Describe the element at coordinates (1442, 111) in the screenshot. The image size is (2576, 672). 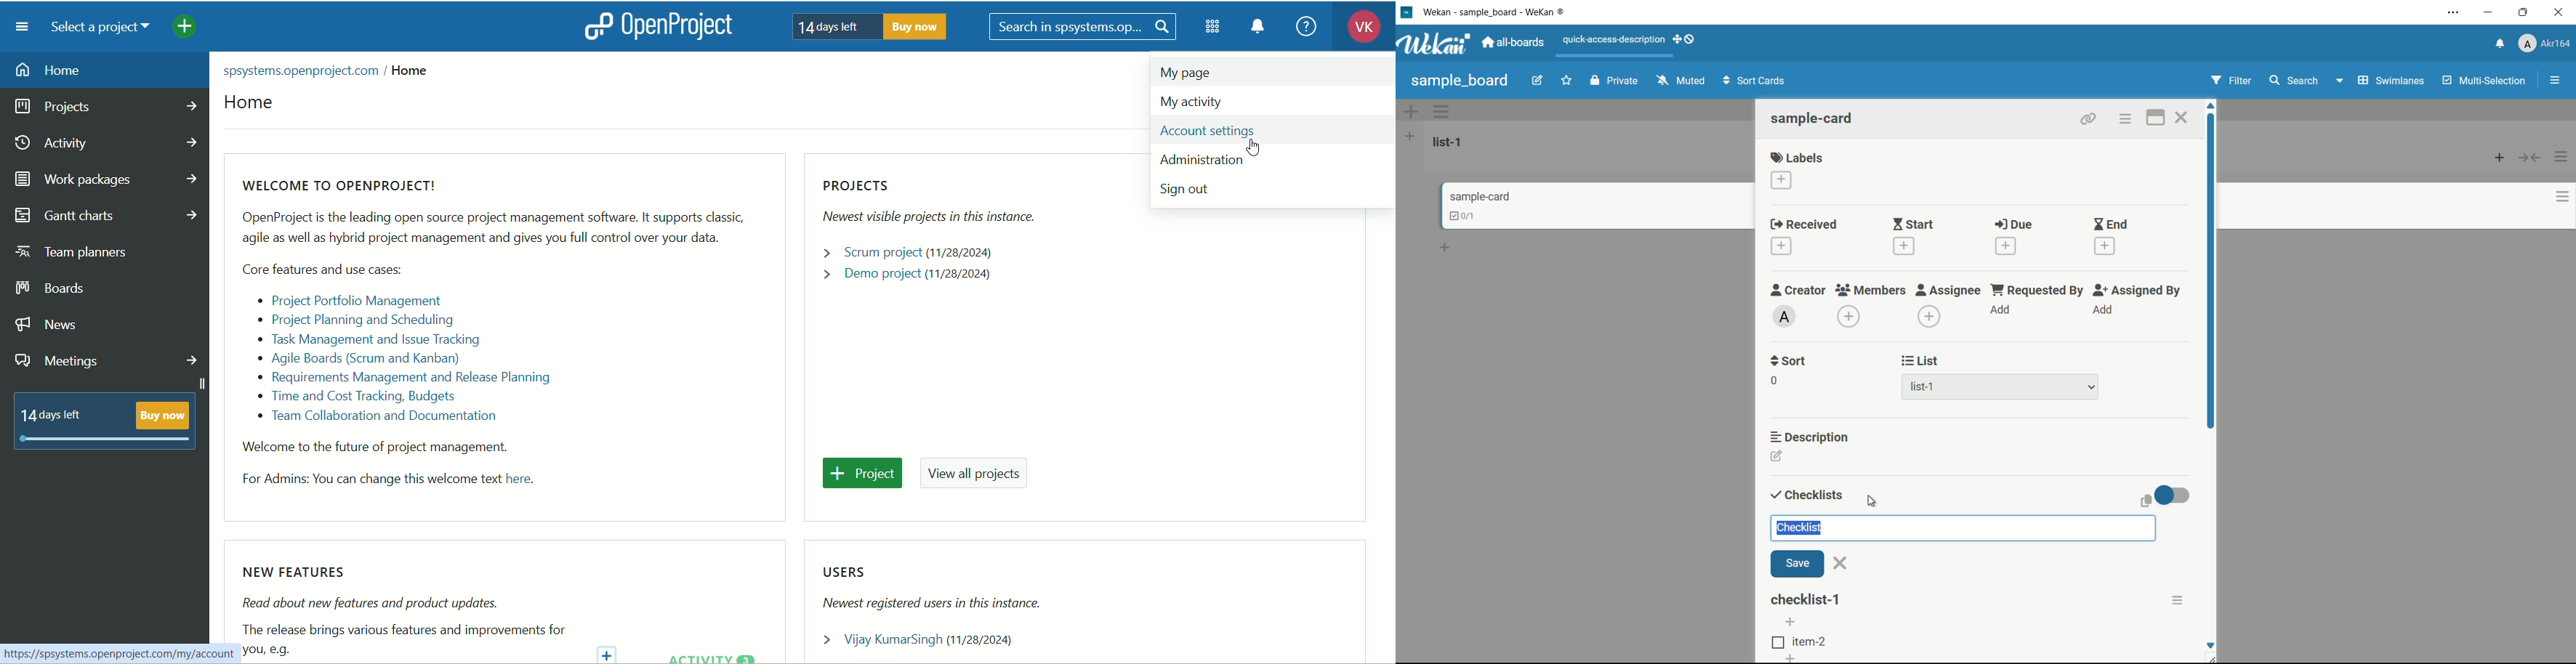
I see `swimlane actions` at that location.